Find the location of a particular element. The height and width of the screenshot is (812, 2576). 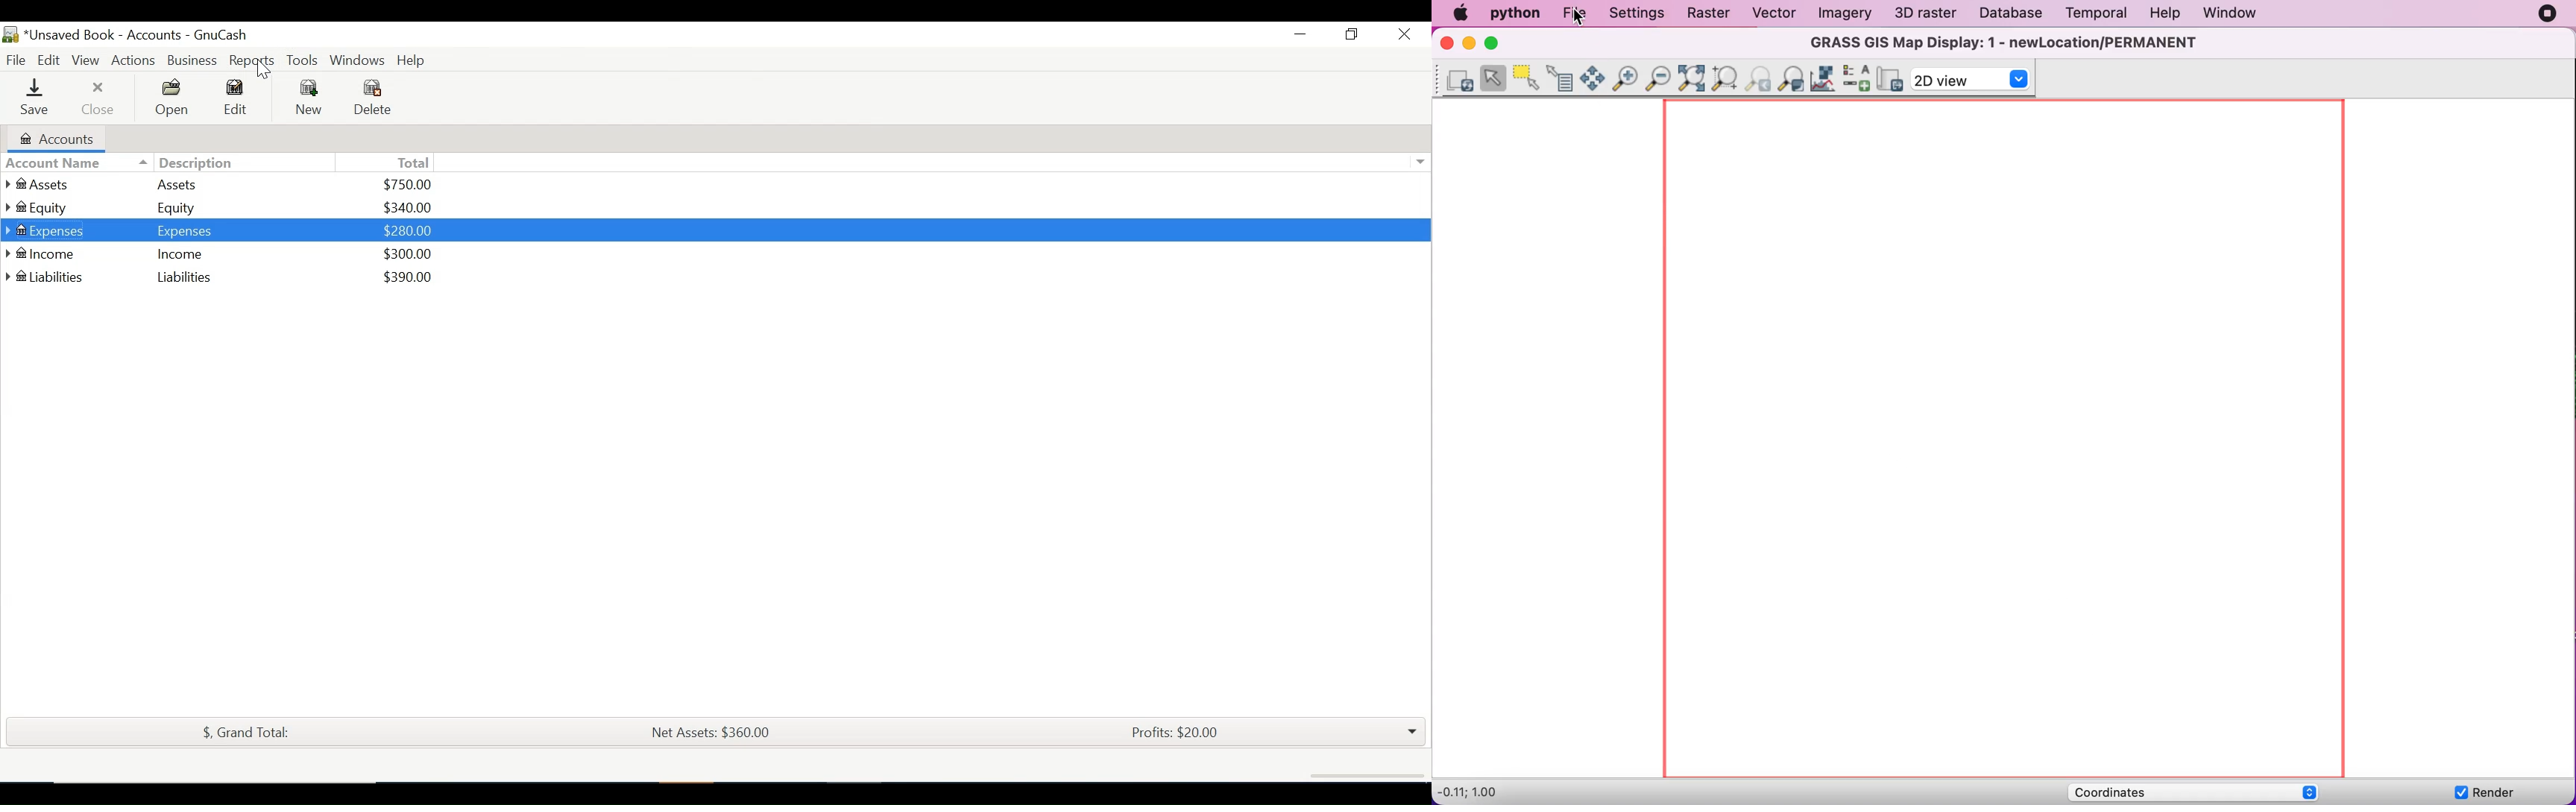

Total is located at coordinates (406, 162).